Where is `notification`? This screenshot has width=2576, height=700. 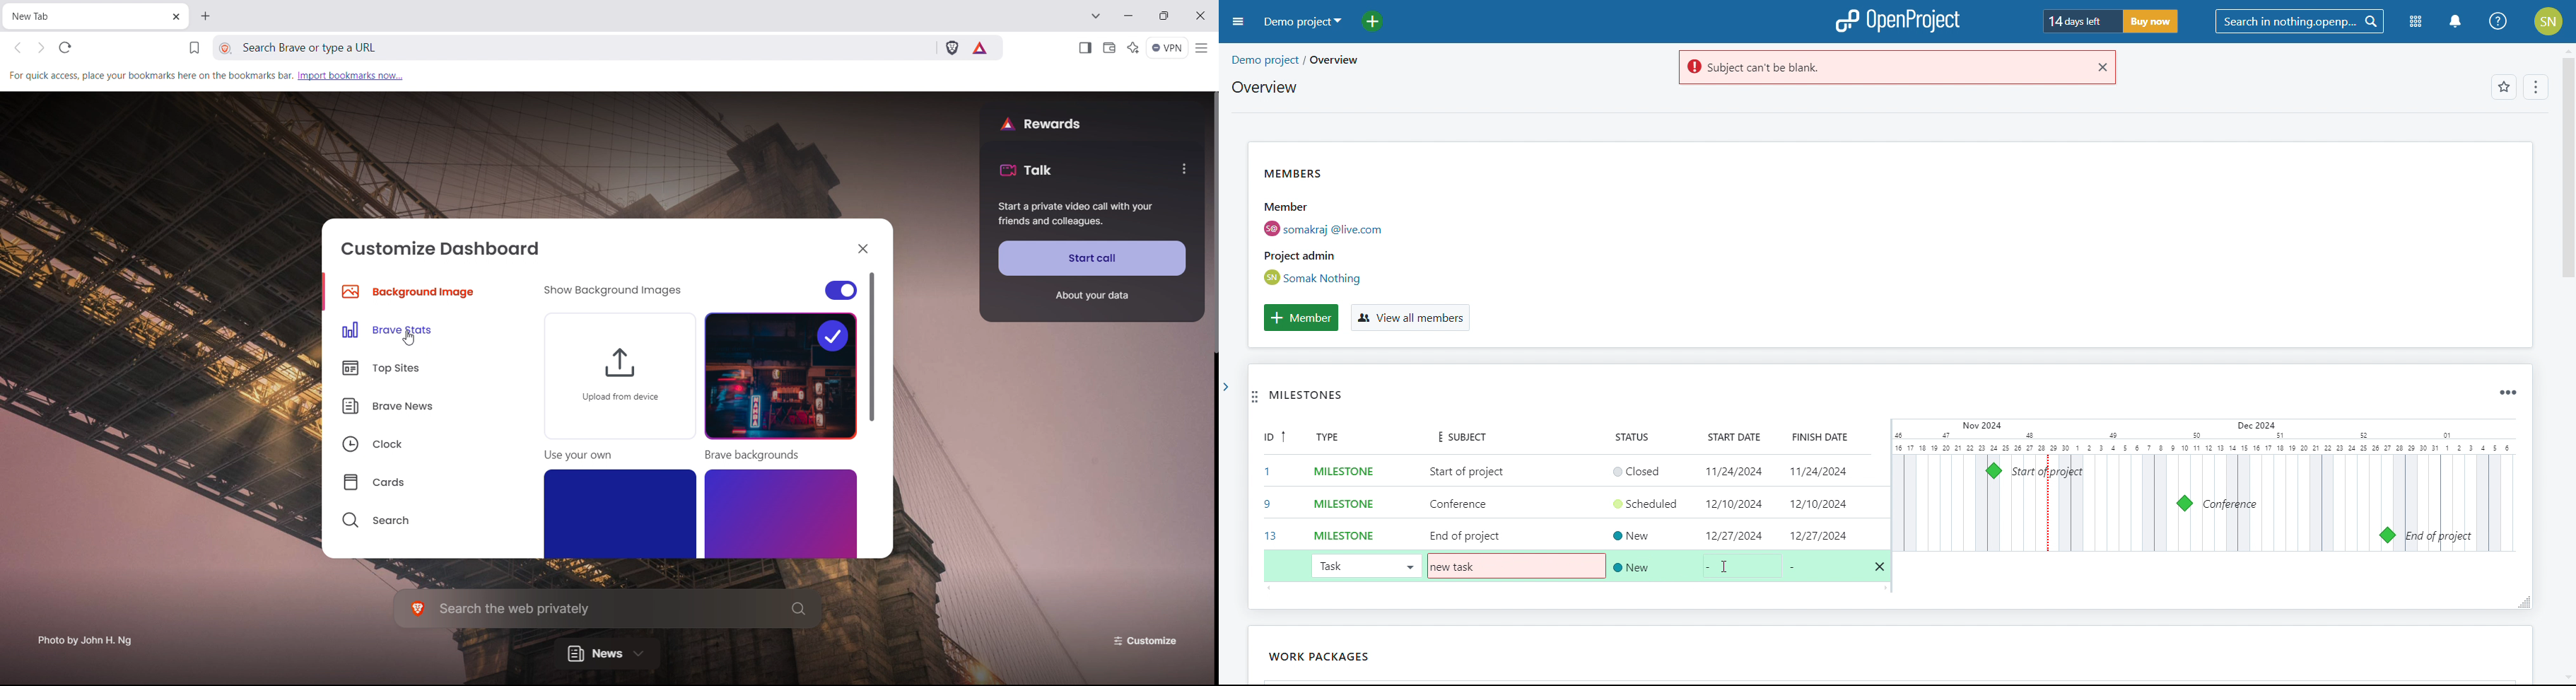
notification is located at coordinates (2454, 22).